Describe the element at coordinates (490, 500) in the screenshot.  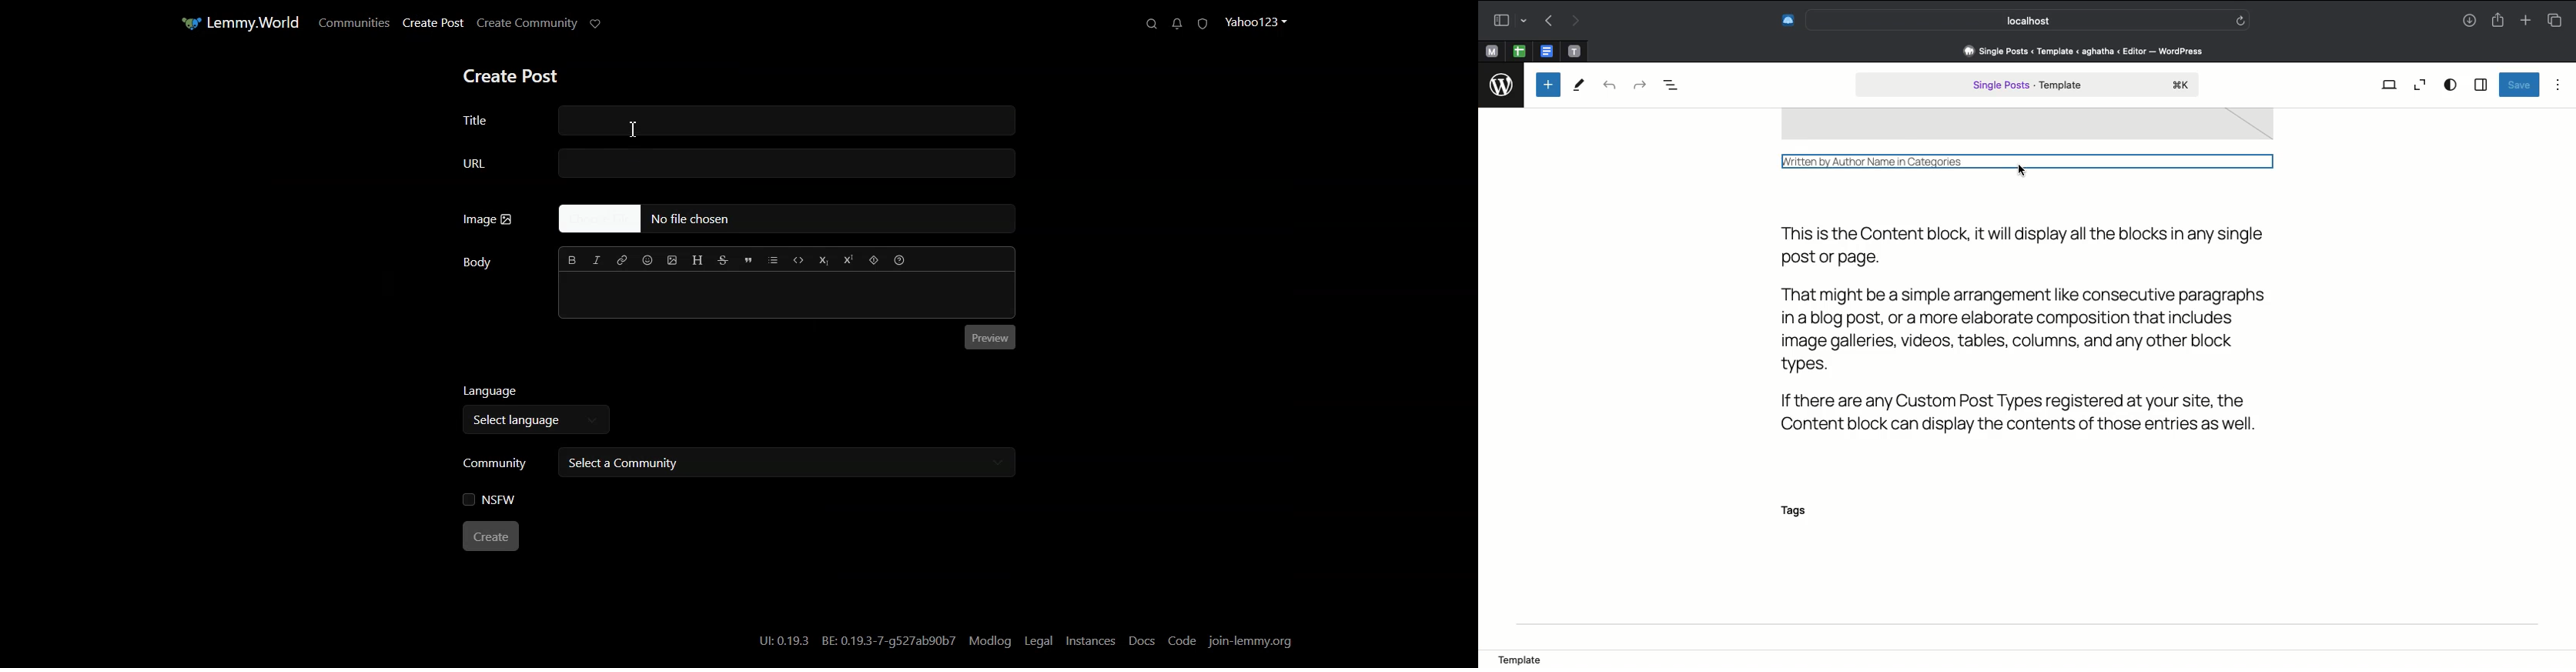
I see `NSFW` at that location.